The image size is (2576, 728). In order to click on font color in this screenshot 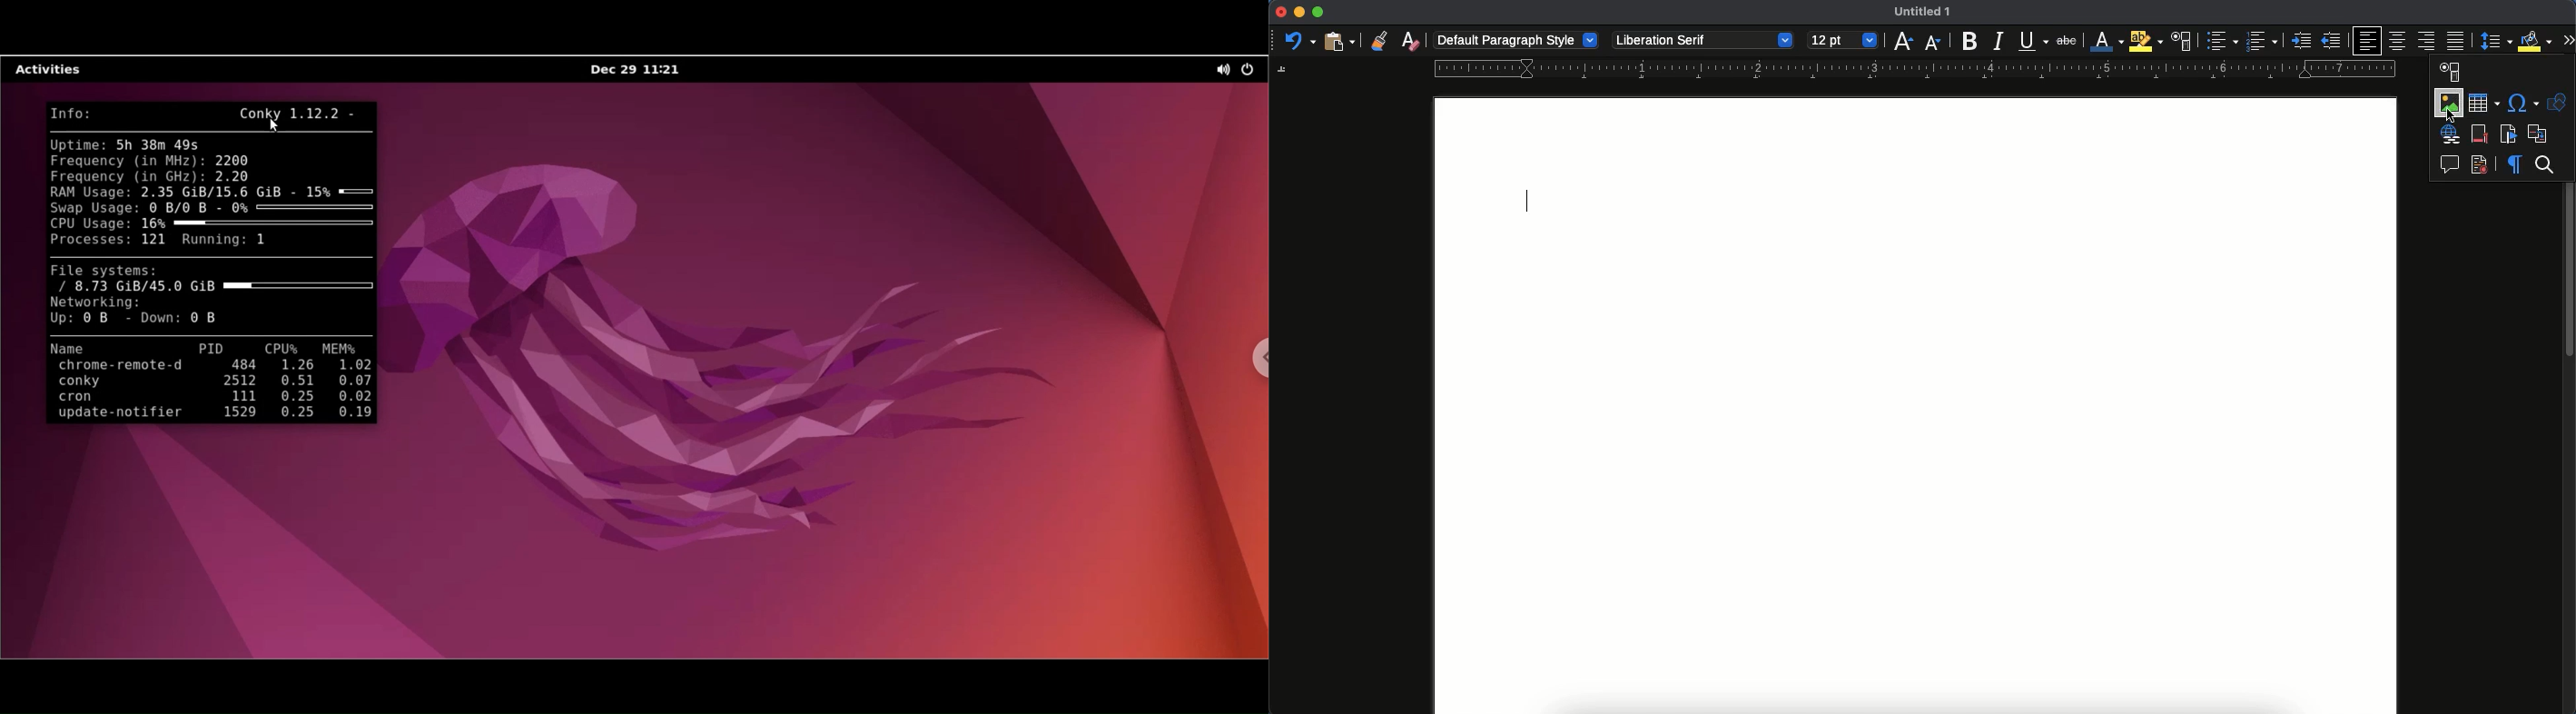, I will do `click(2106, 41)`.